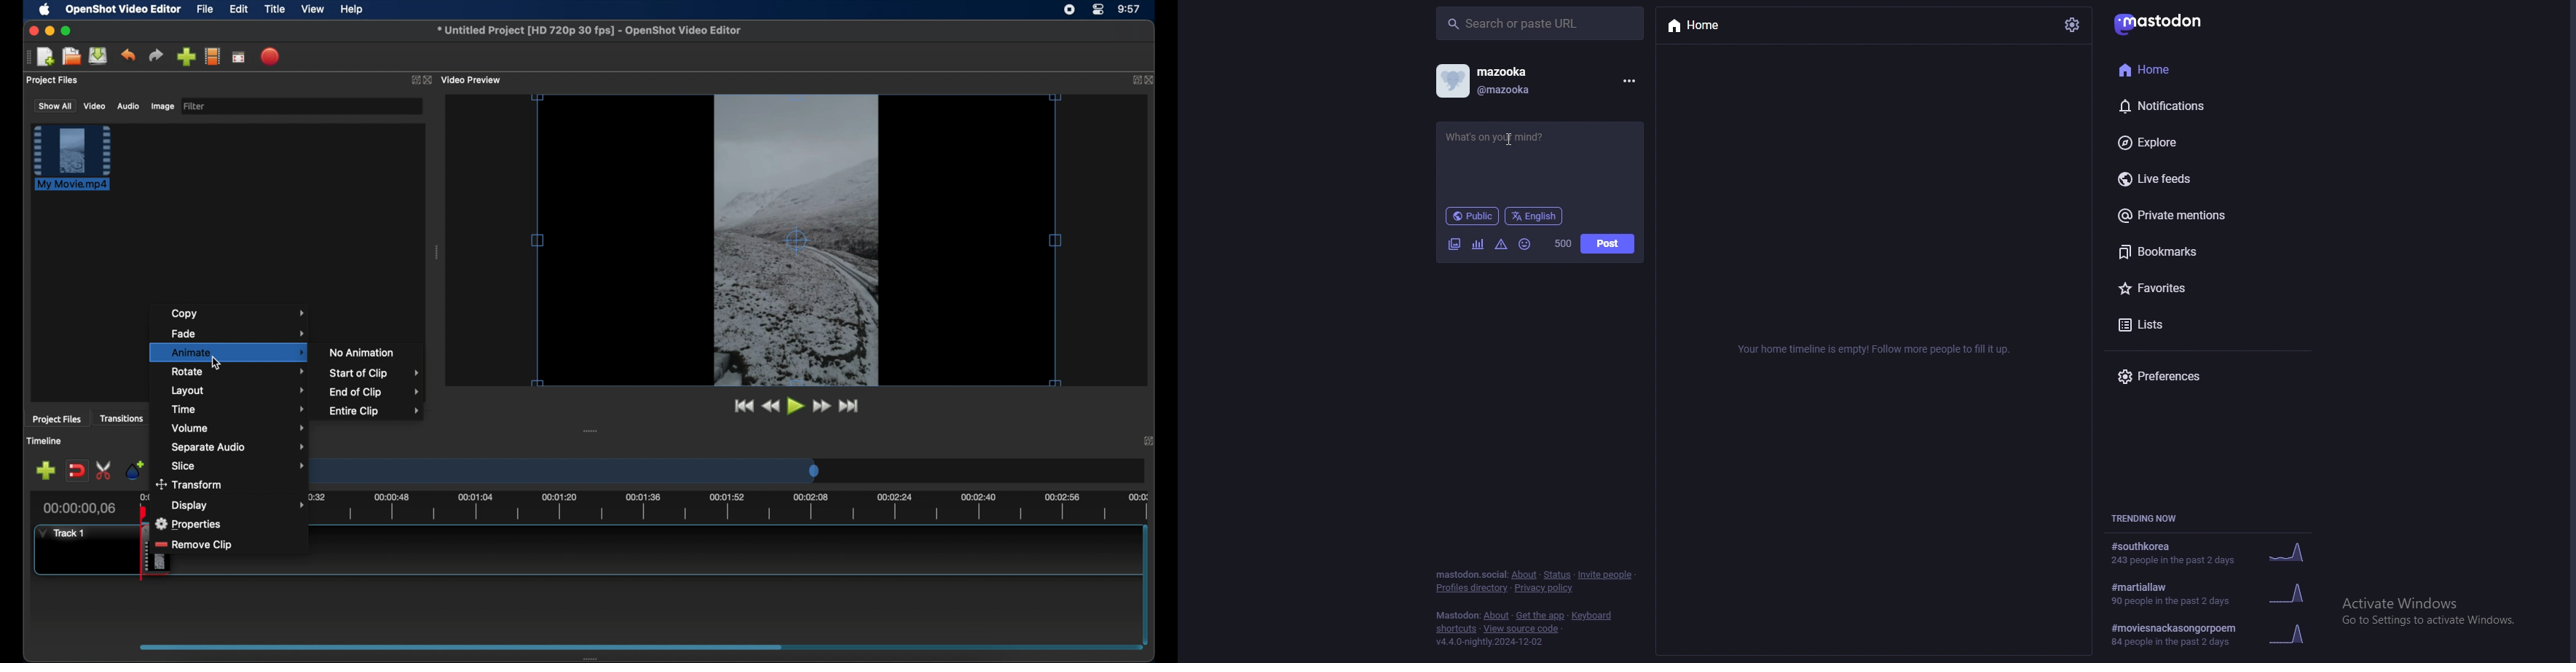  Describe the element at coordinates (238, 428) in the screenshot. I see `volume menu` at that location.